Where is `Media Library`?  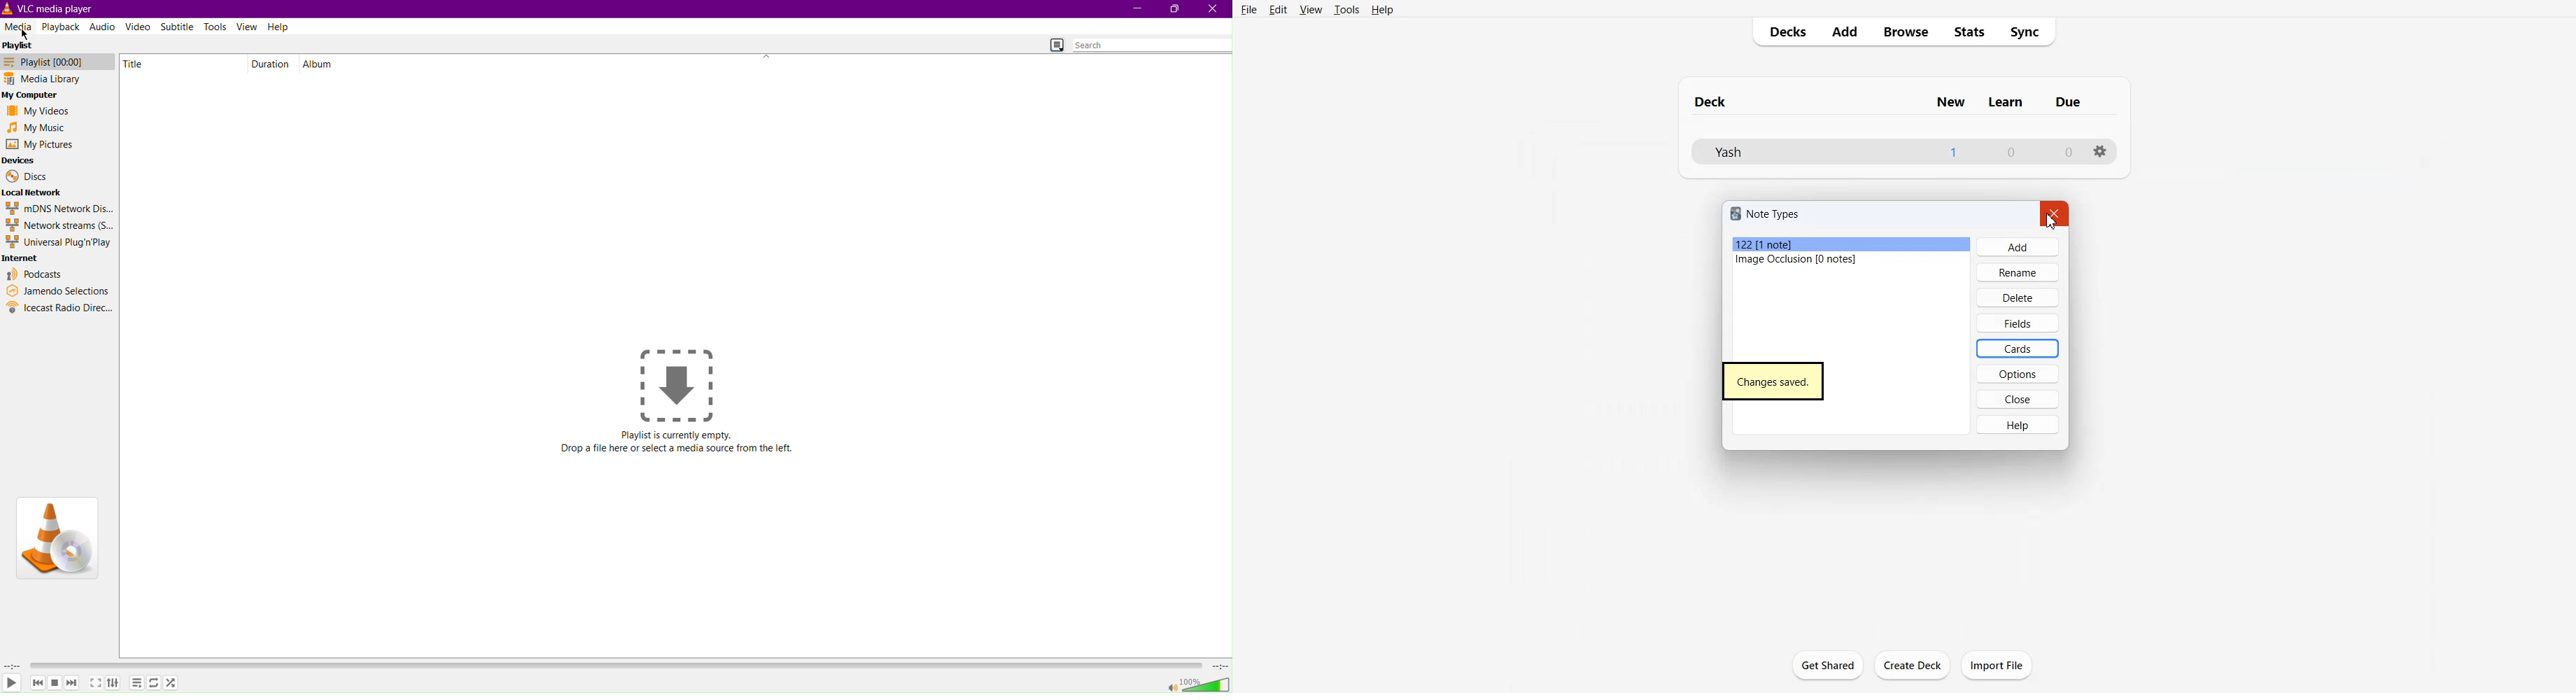
Media Library is located at coordinates (58, 80).